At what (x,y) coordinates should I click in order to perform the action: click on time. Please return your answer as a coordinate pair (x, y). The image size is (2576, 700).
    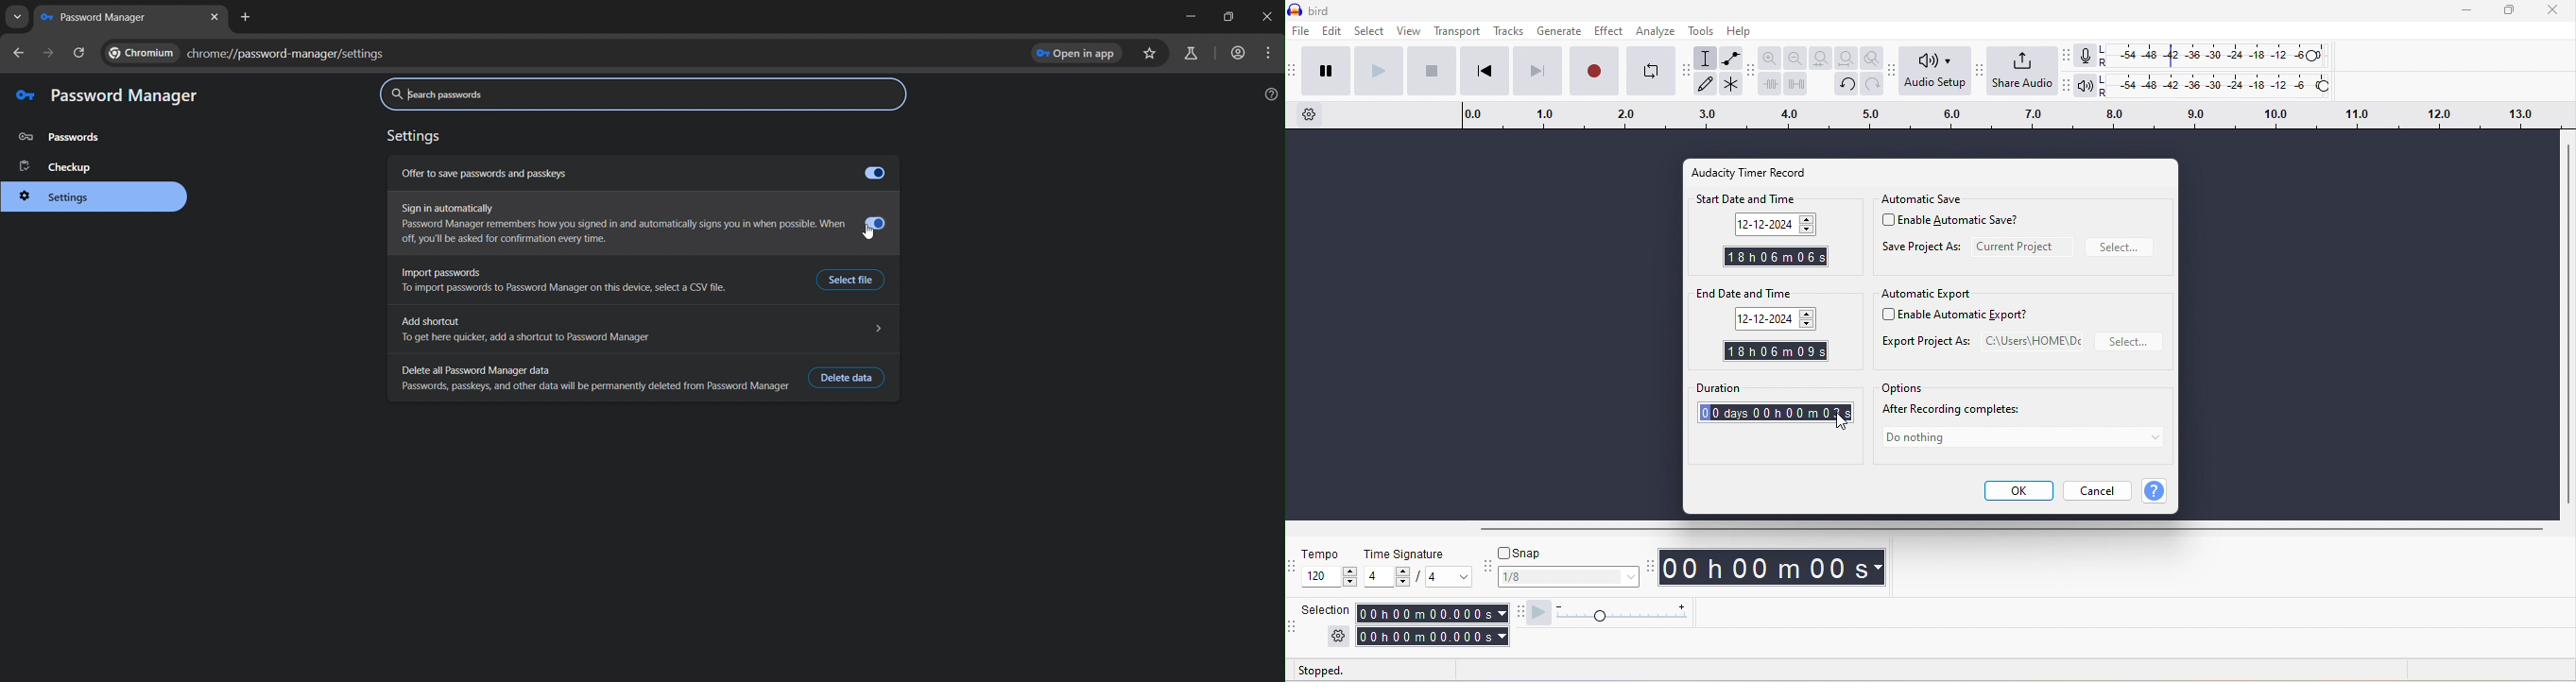
    Looking at the image, I should click on (1777, 567).